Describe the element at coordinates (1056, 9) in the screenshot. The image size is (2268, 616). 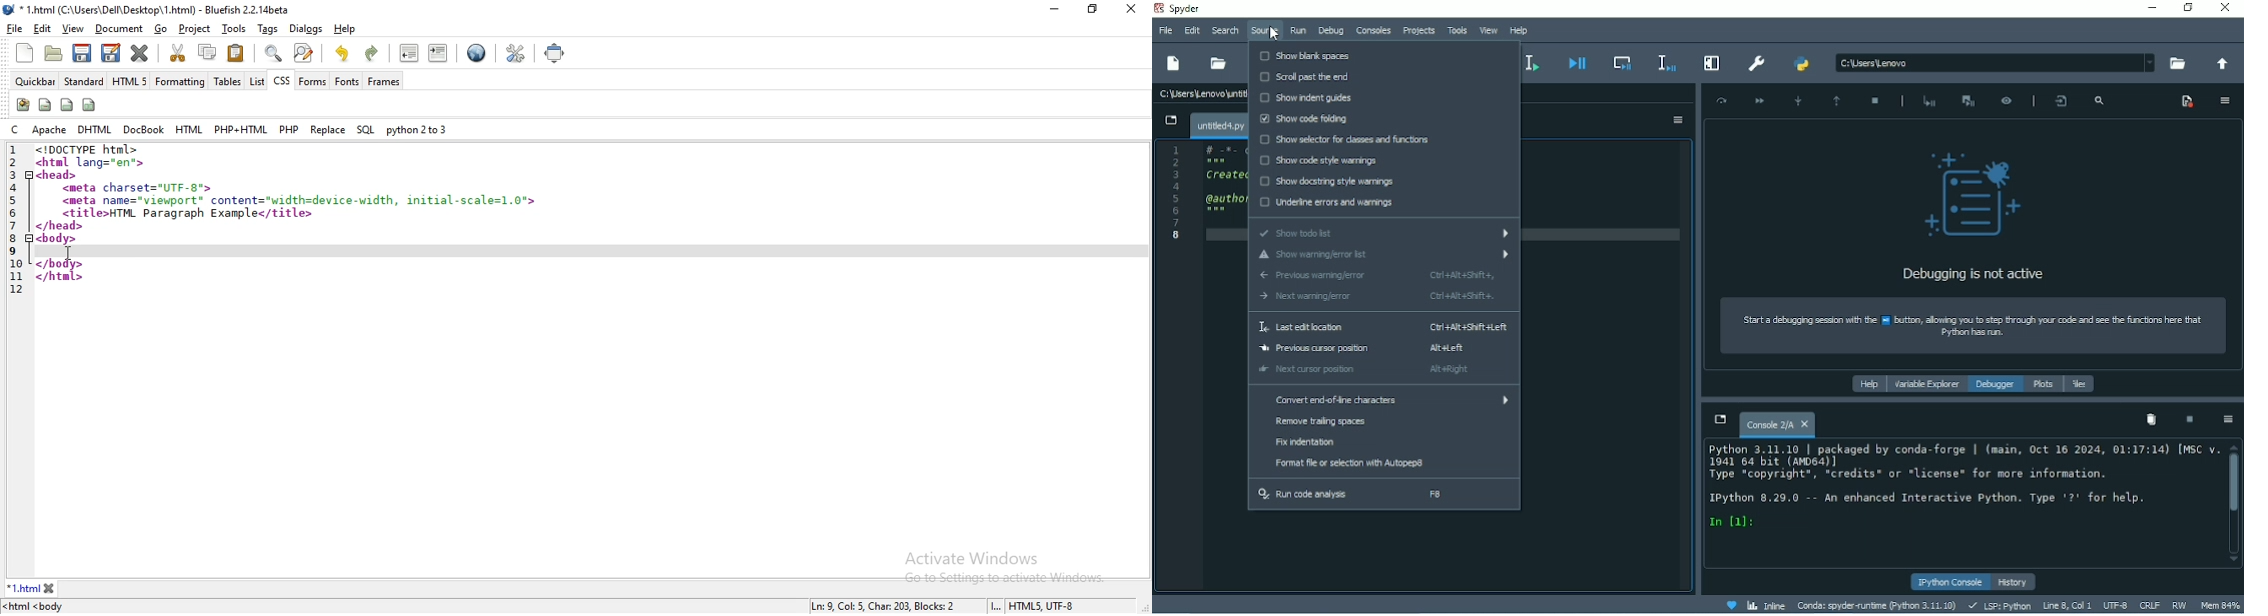
I see `minimize` at that location.